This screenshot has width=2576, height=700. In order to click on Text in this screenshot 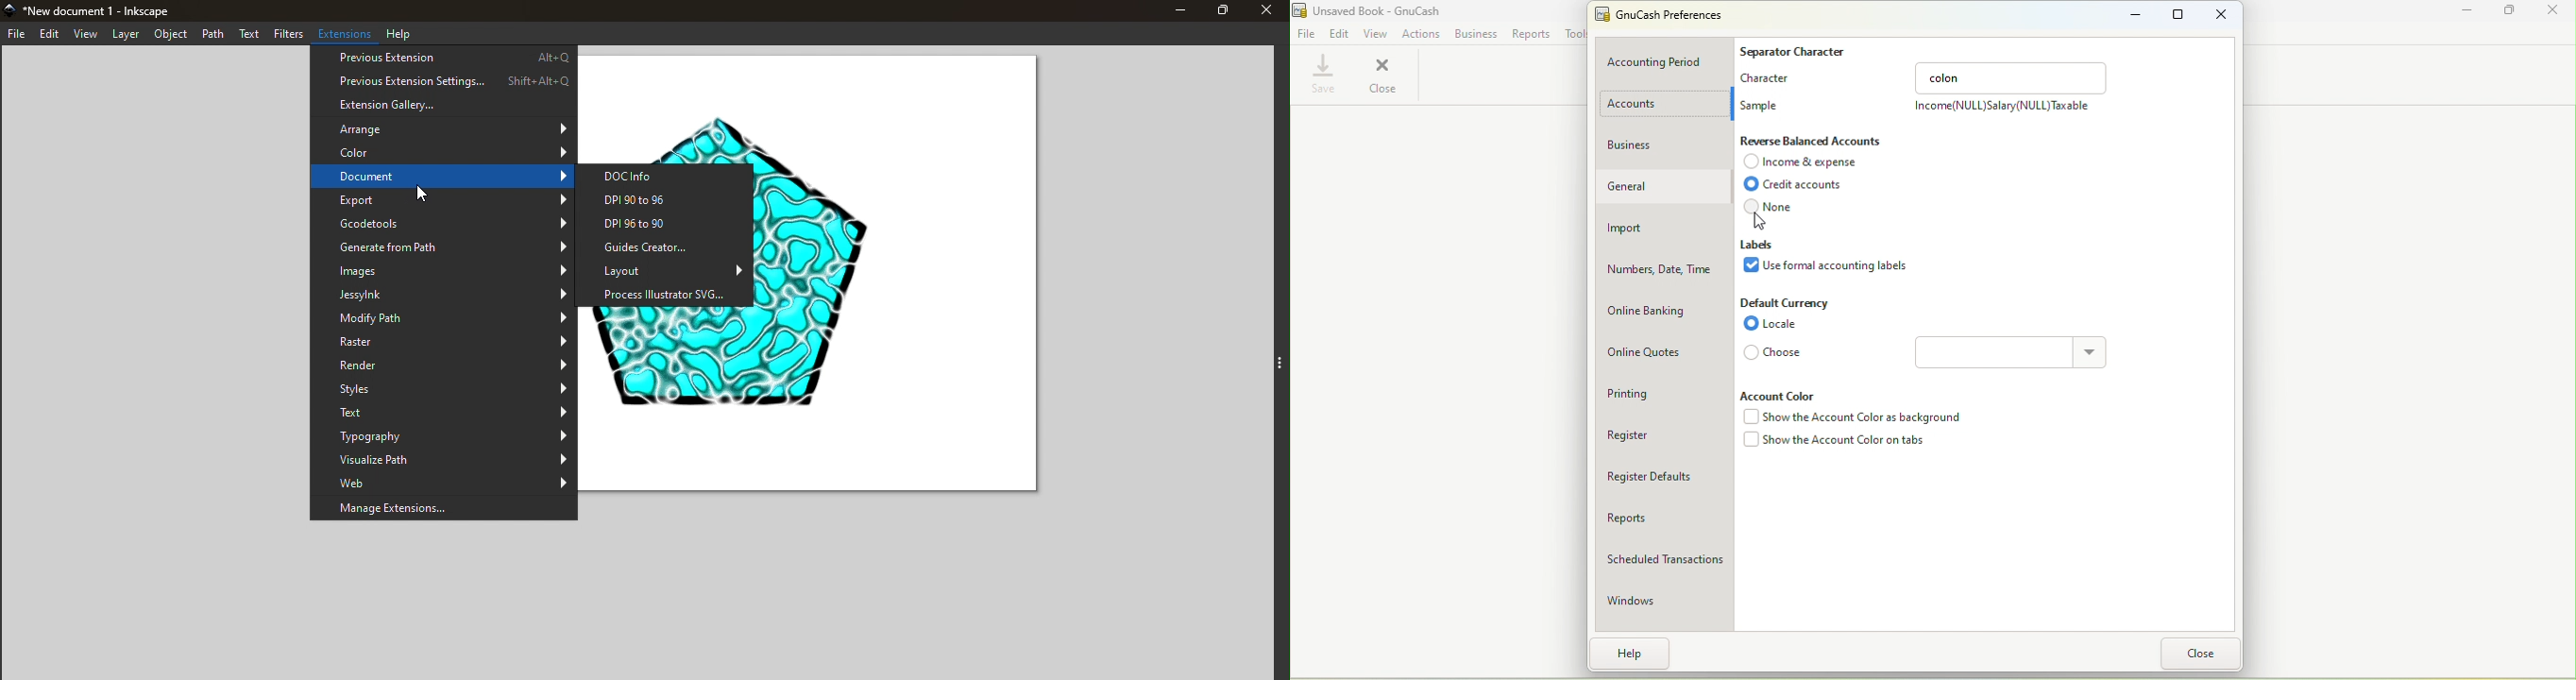, I will do `click(444, 413)`.